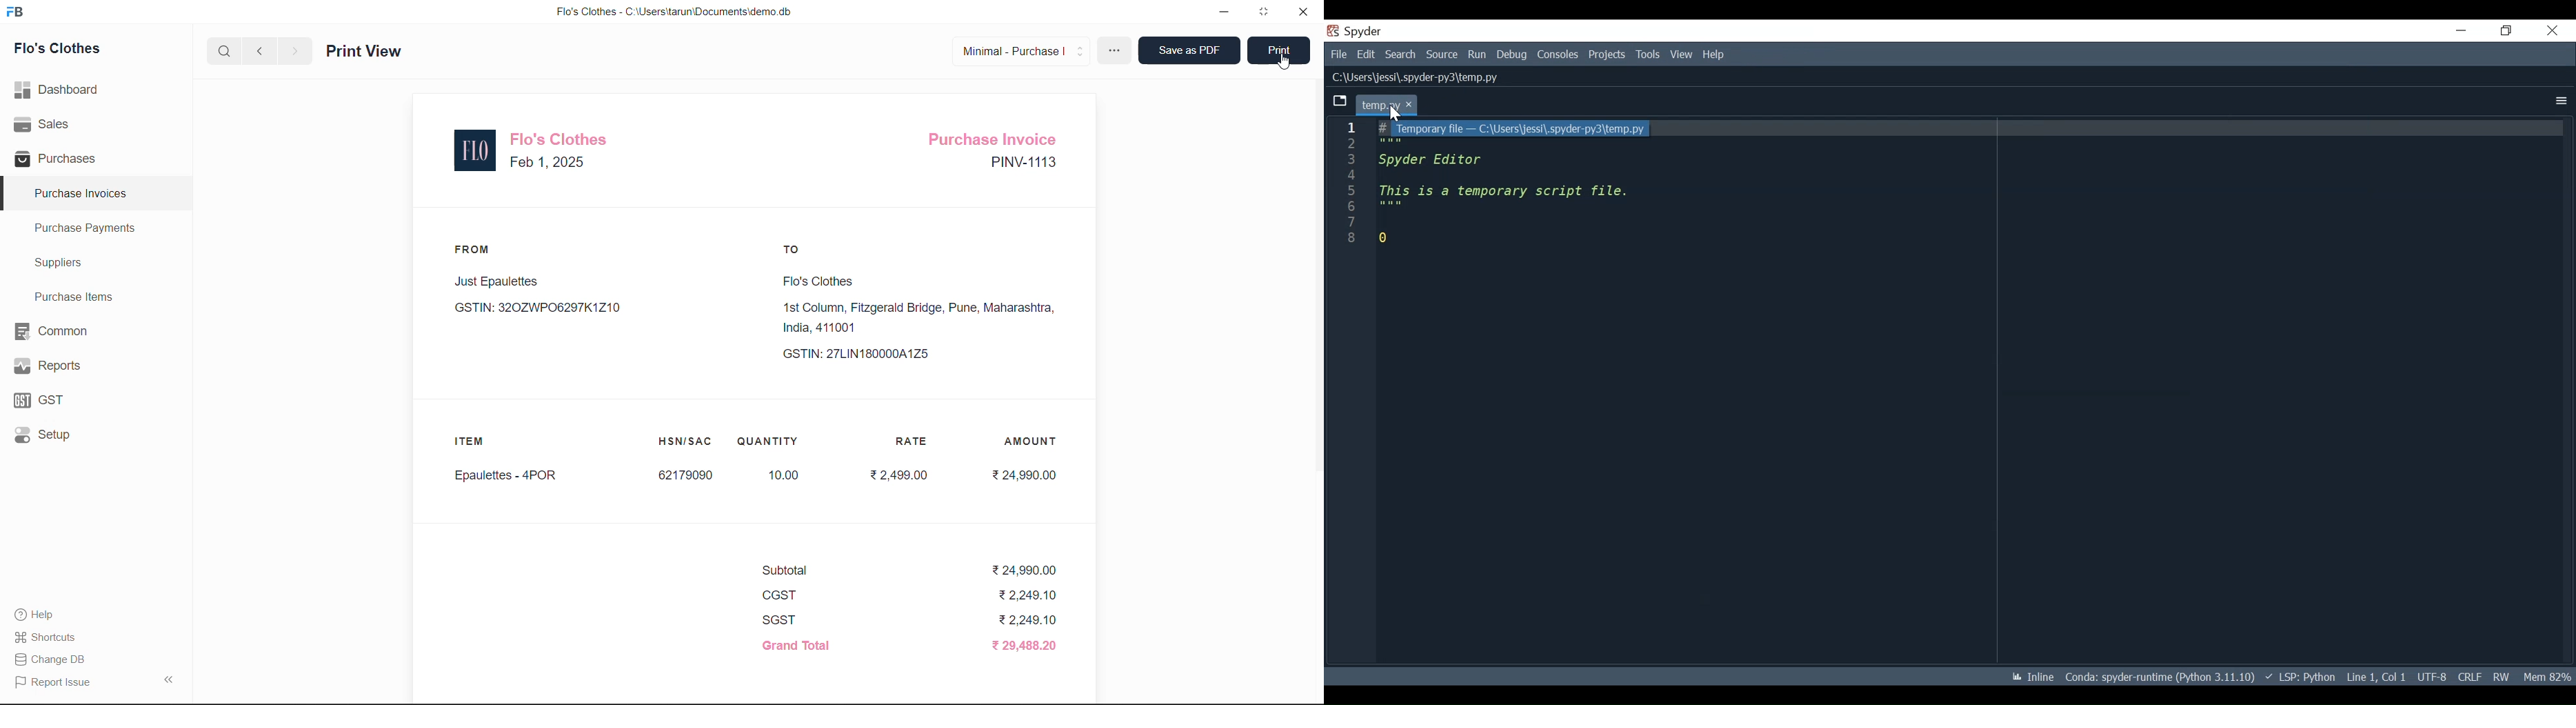 This screenshot has width=2576, height=728. Describe the element at coordinates (1030, 477) in the screenshot. I see `₹24,990.00` at that location.